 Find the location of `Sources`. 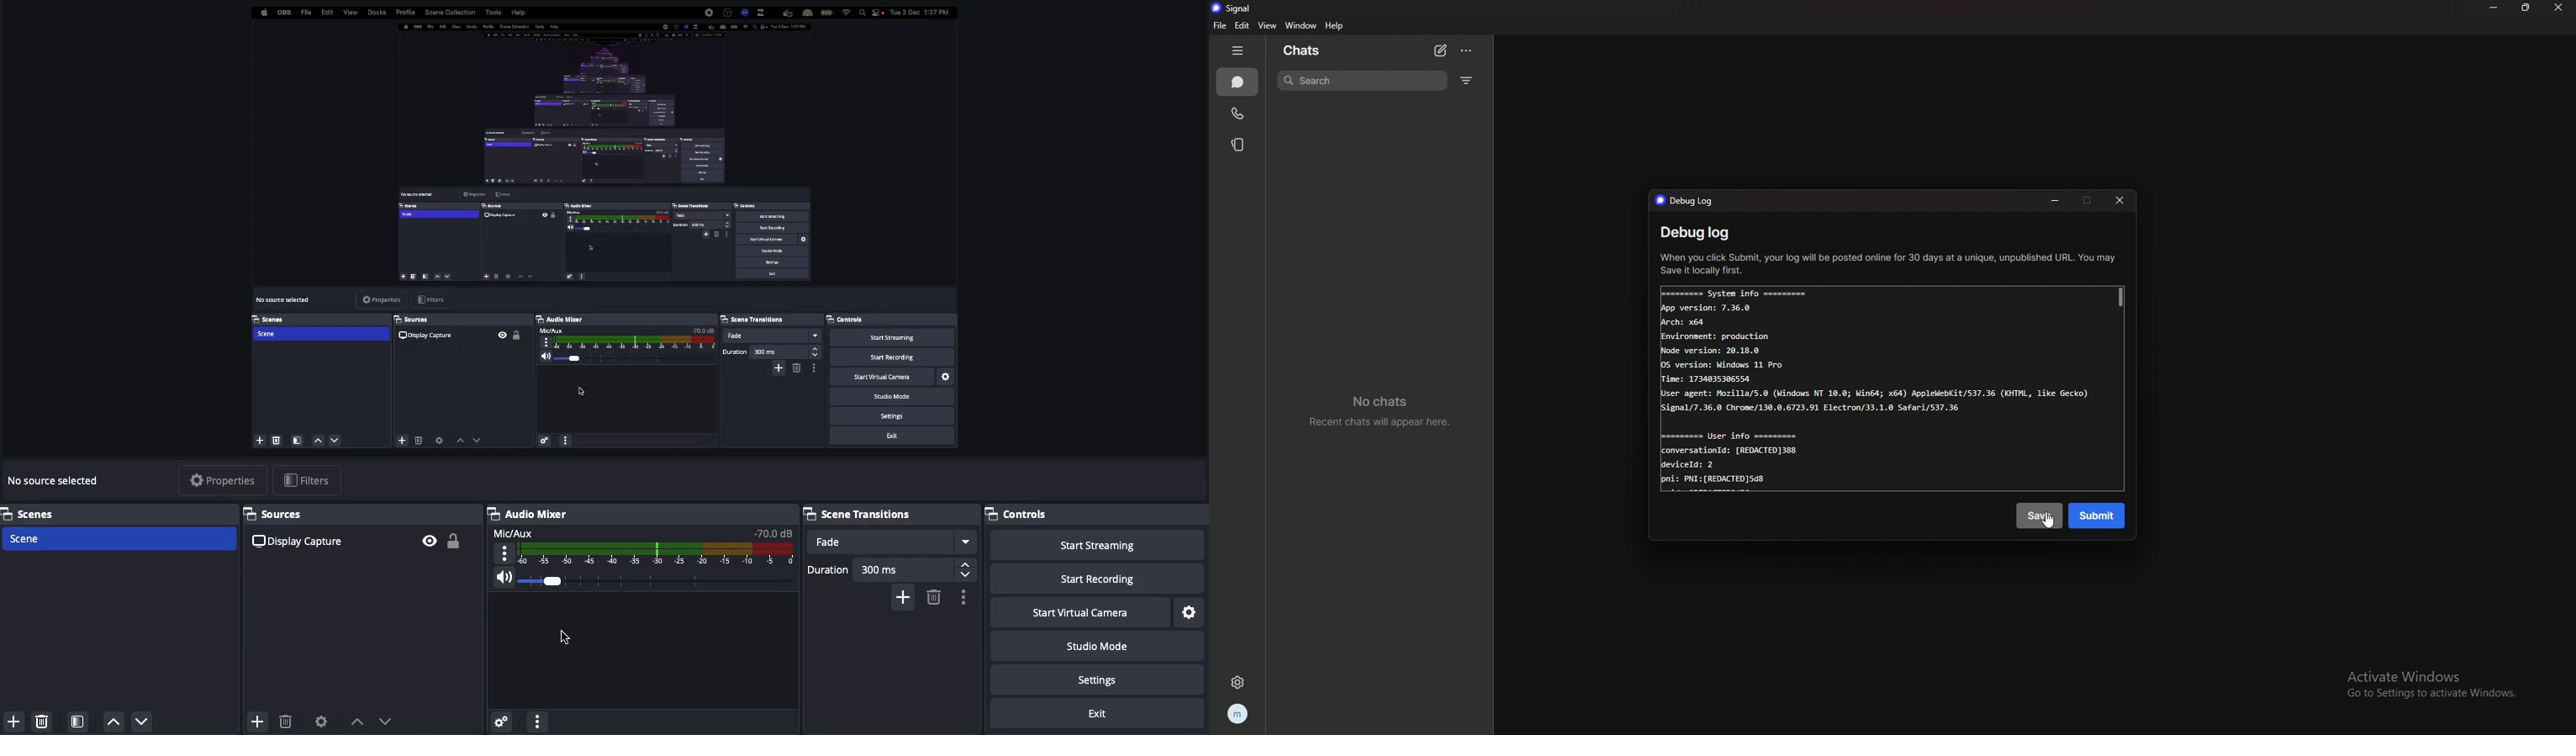

Sources is located at coordinates (361, 535).